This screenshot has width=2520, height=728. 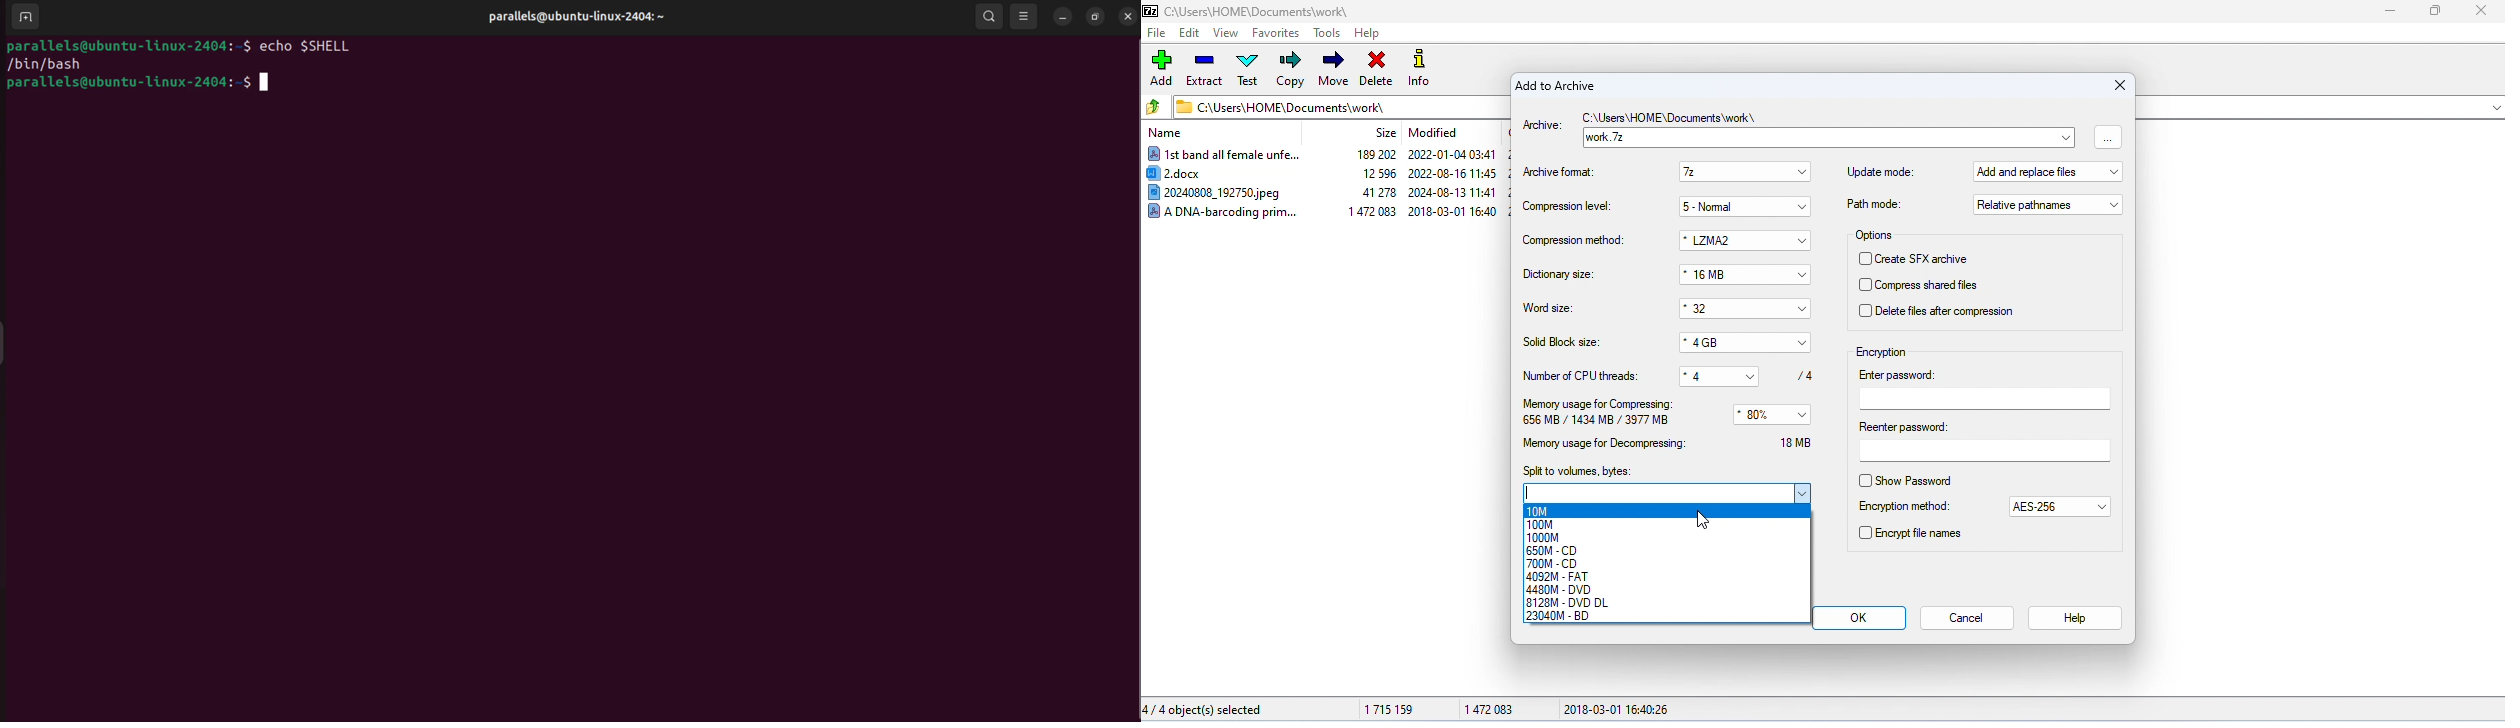 I want to click on help, so click(x=1367, y=34).